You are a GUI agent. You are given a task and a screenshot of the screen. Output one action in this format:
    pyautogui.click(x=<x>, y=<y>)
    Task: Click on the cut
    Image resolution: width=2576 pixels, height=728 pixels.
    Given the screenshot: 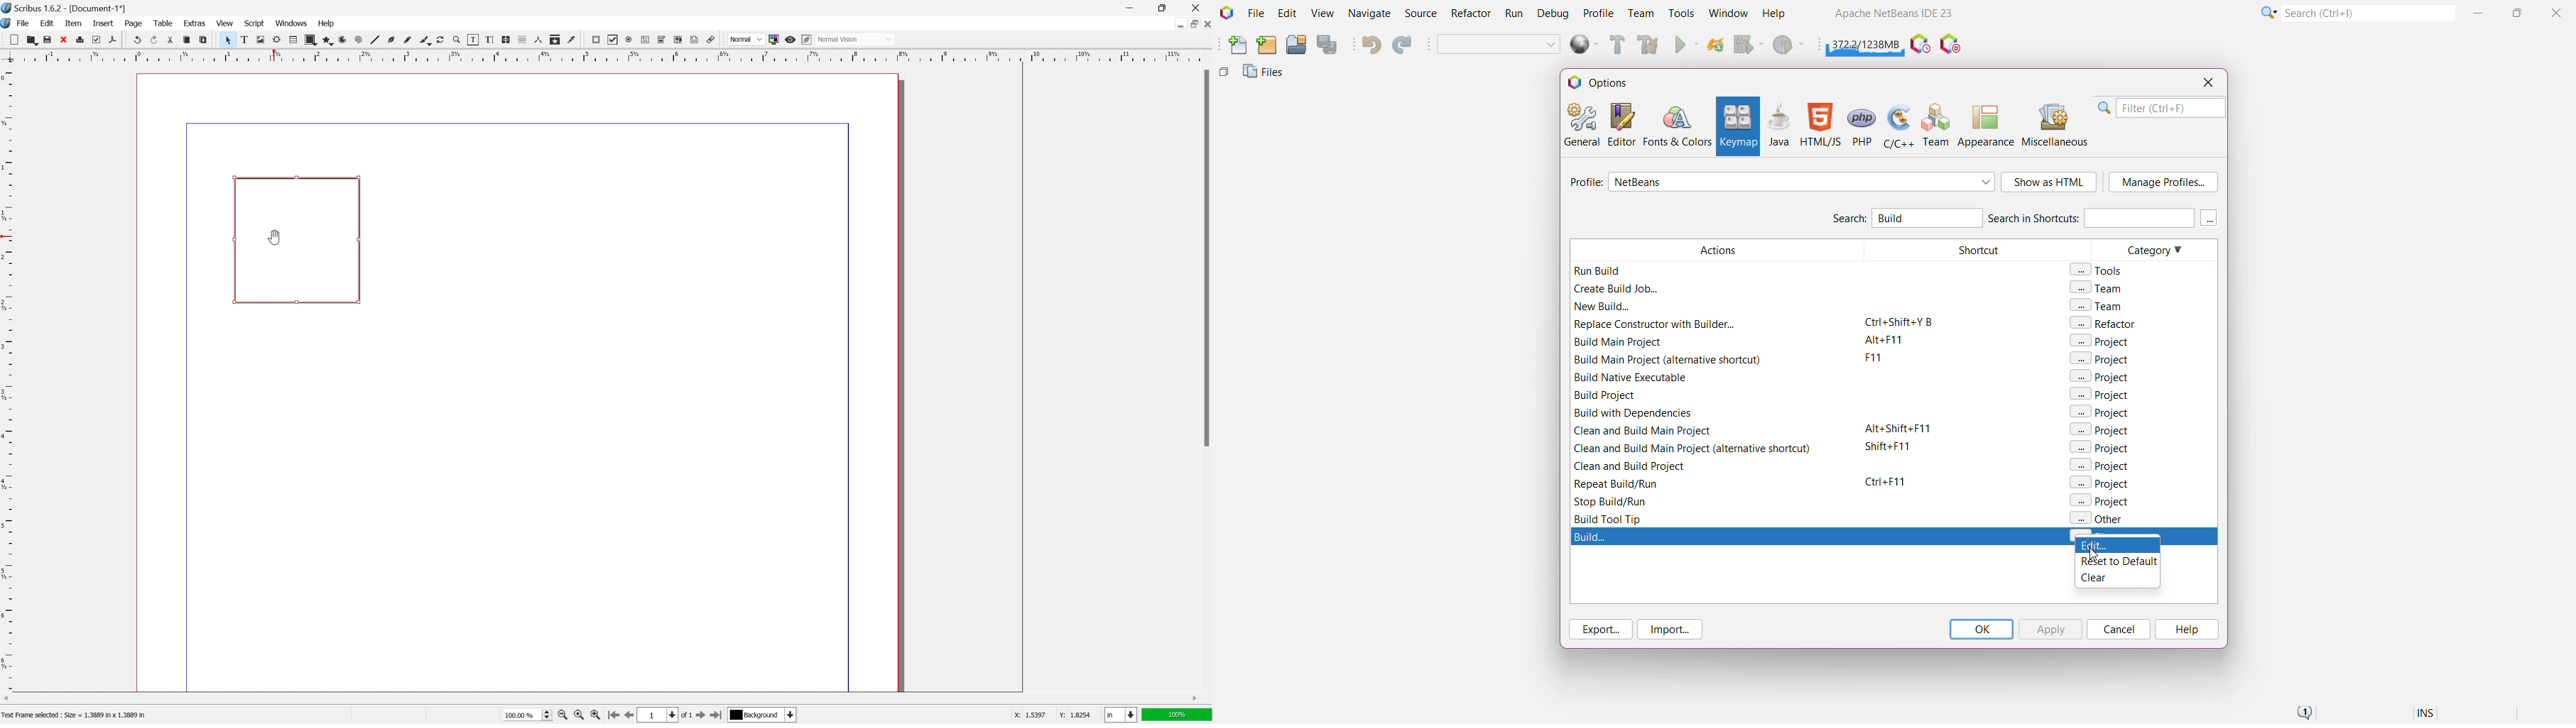 What is the action you would take?
    pyautogui.click(x=170, y=39)
    